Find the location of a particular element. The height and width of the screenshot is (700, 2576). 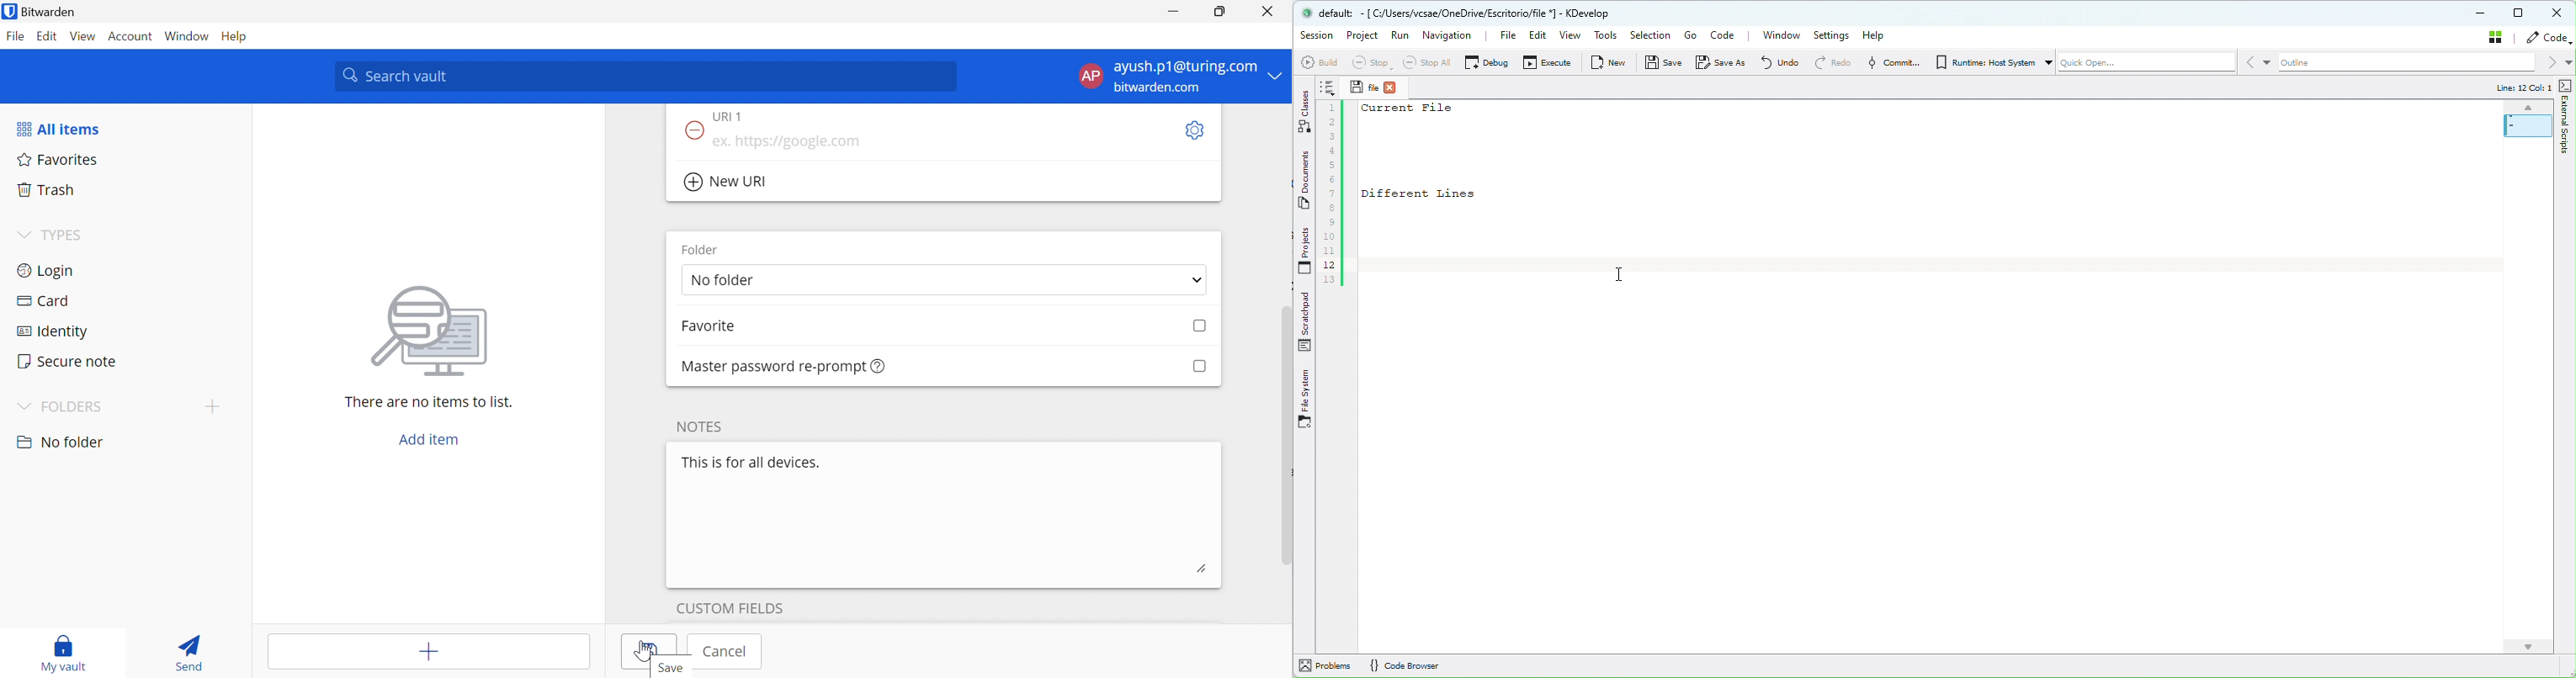

Send is located at coordinates (185, 650).